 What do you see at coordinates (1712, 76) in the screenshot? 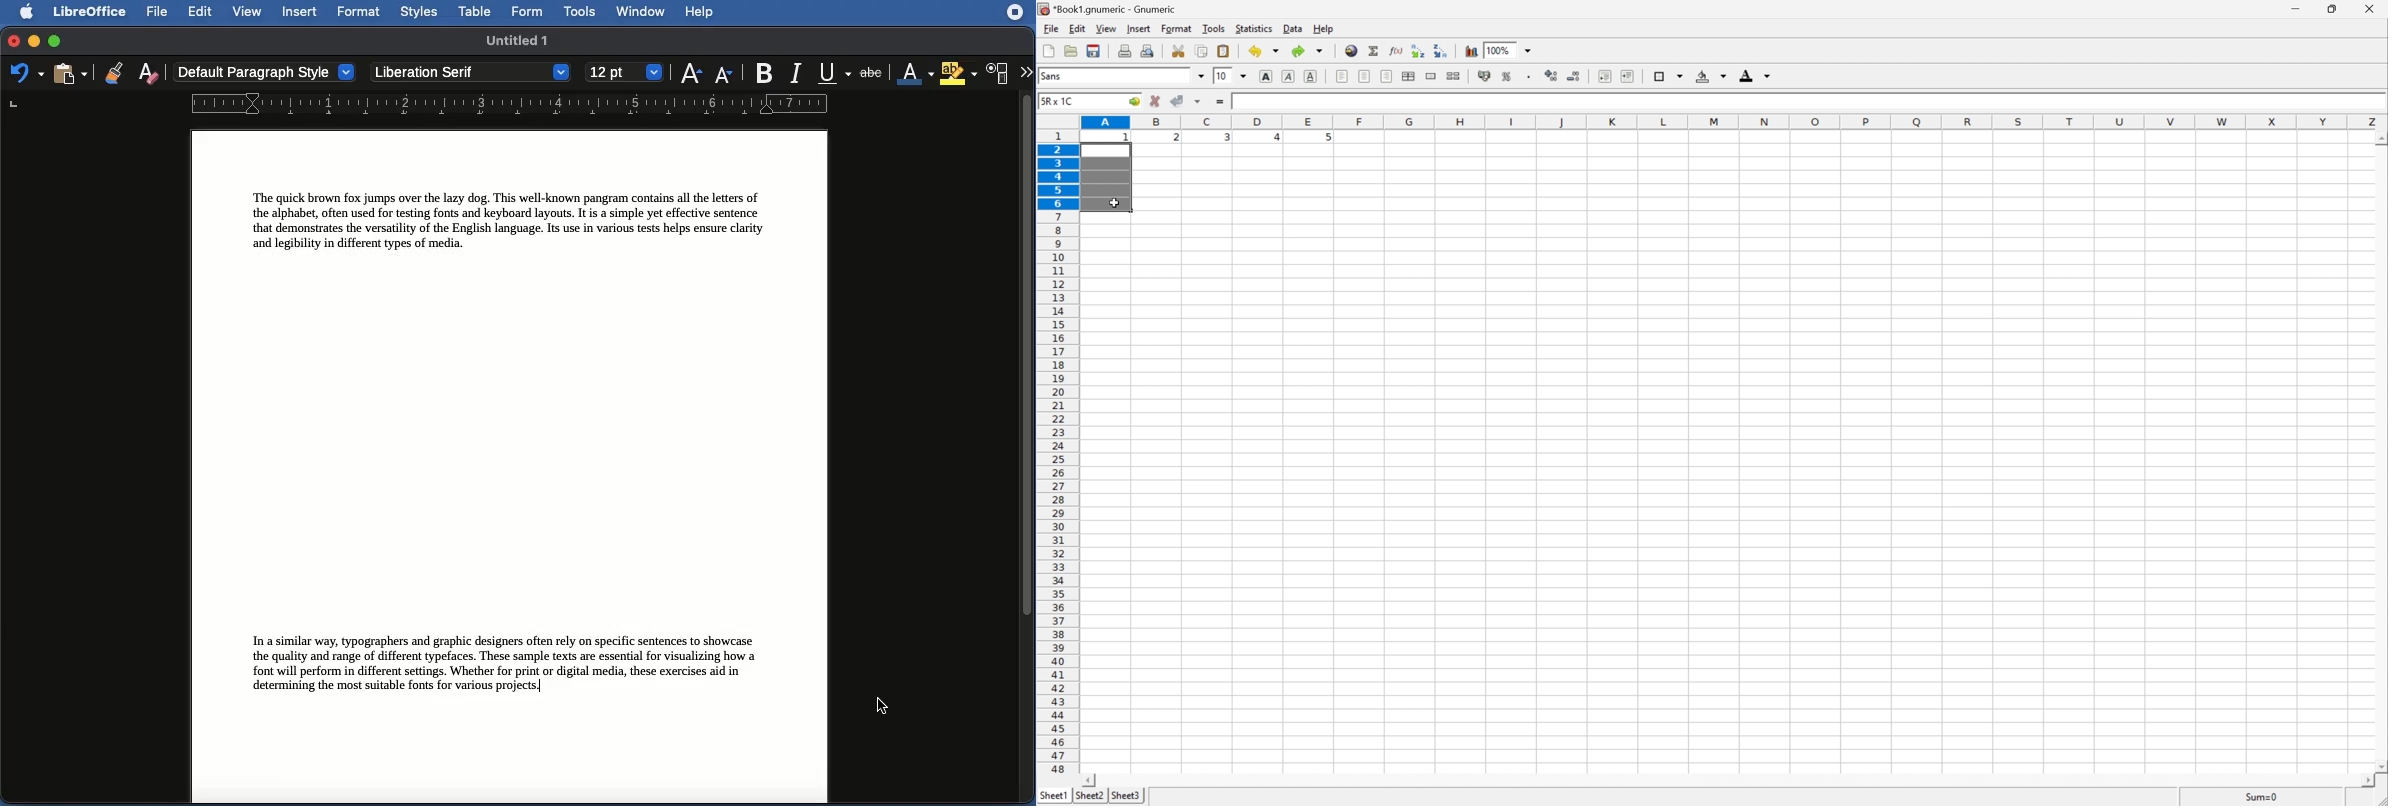
I see `background` at bounding box center [1712, 76].